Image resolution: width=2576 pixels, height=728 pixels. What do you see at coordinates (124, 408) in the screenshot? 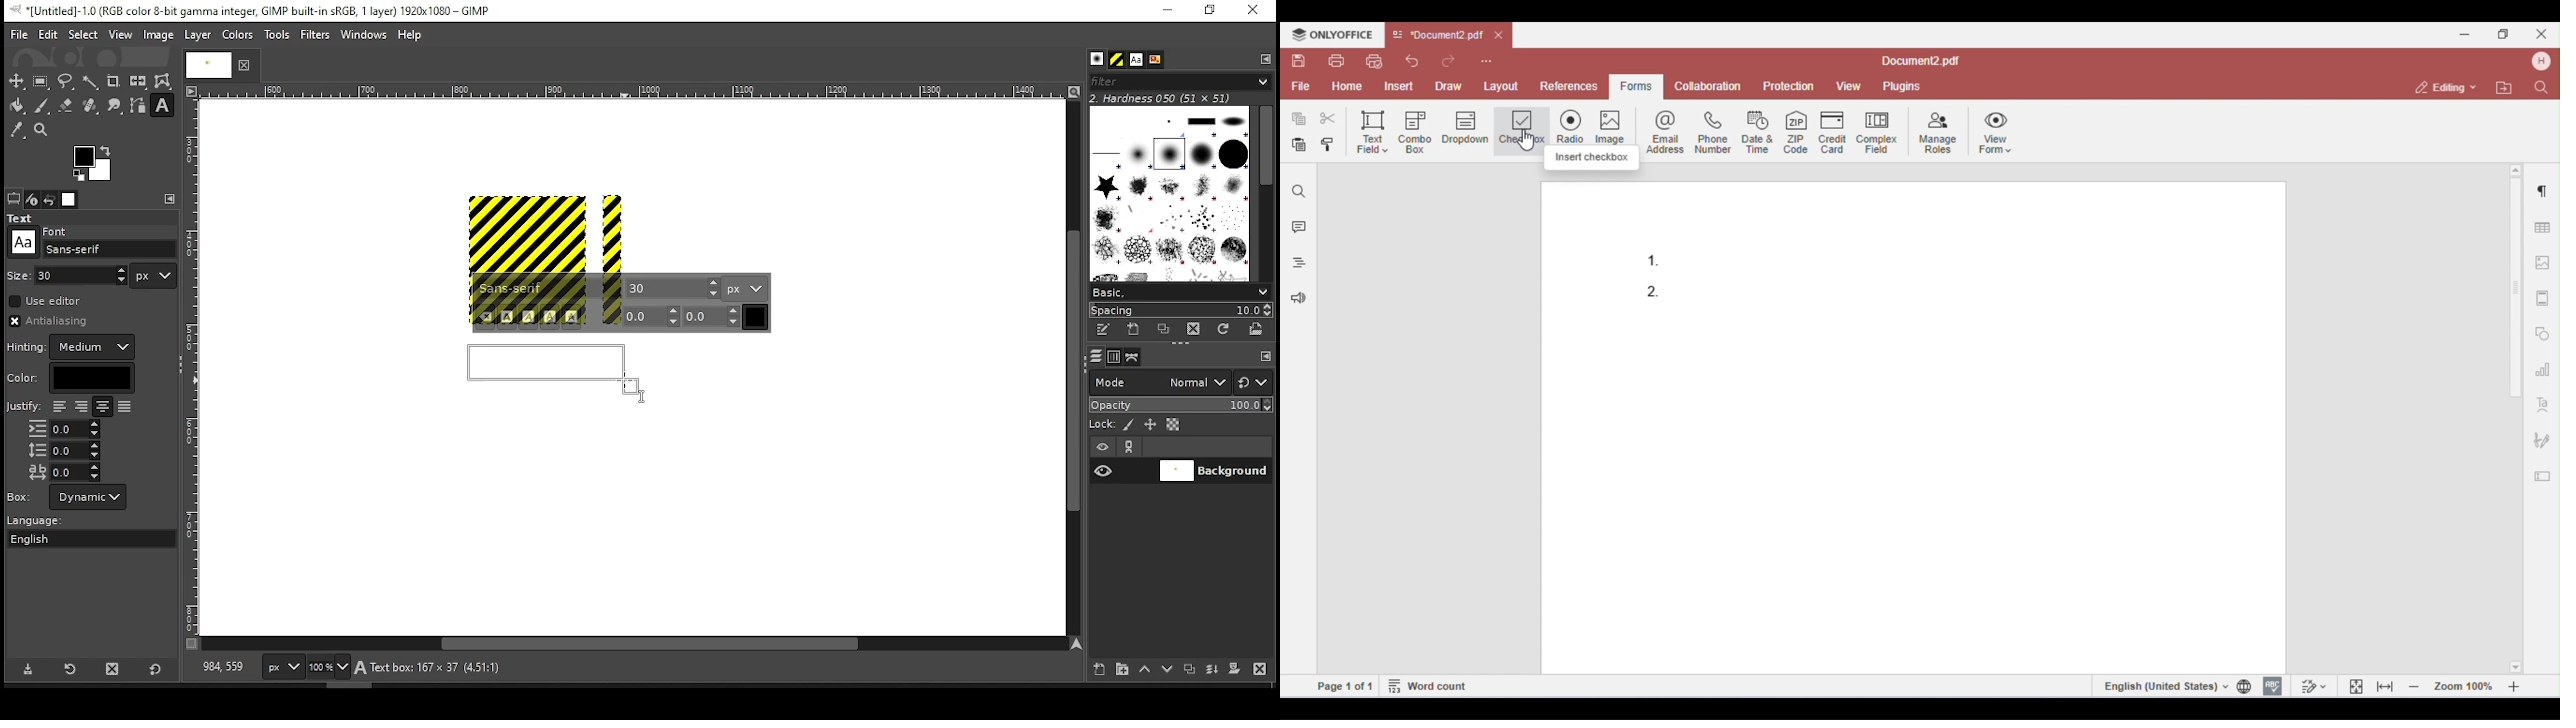
I see `filled` at bounding box center [124, 408].